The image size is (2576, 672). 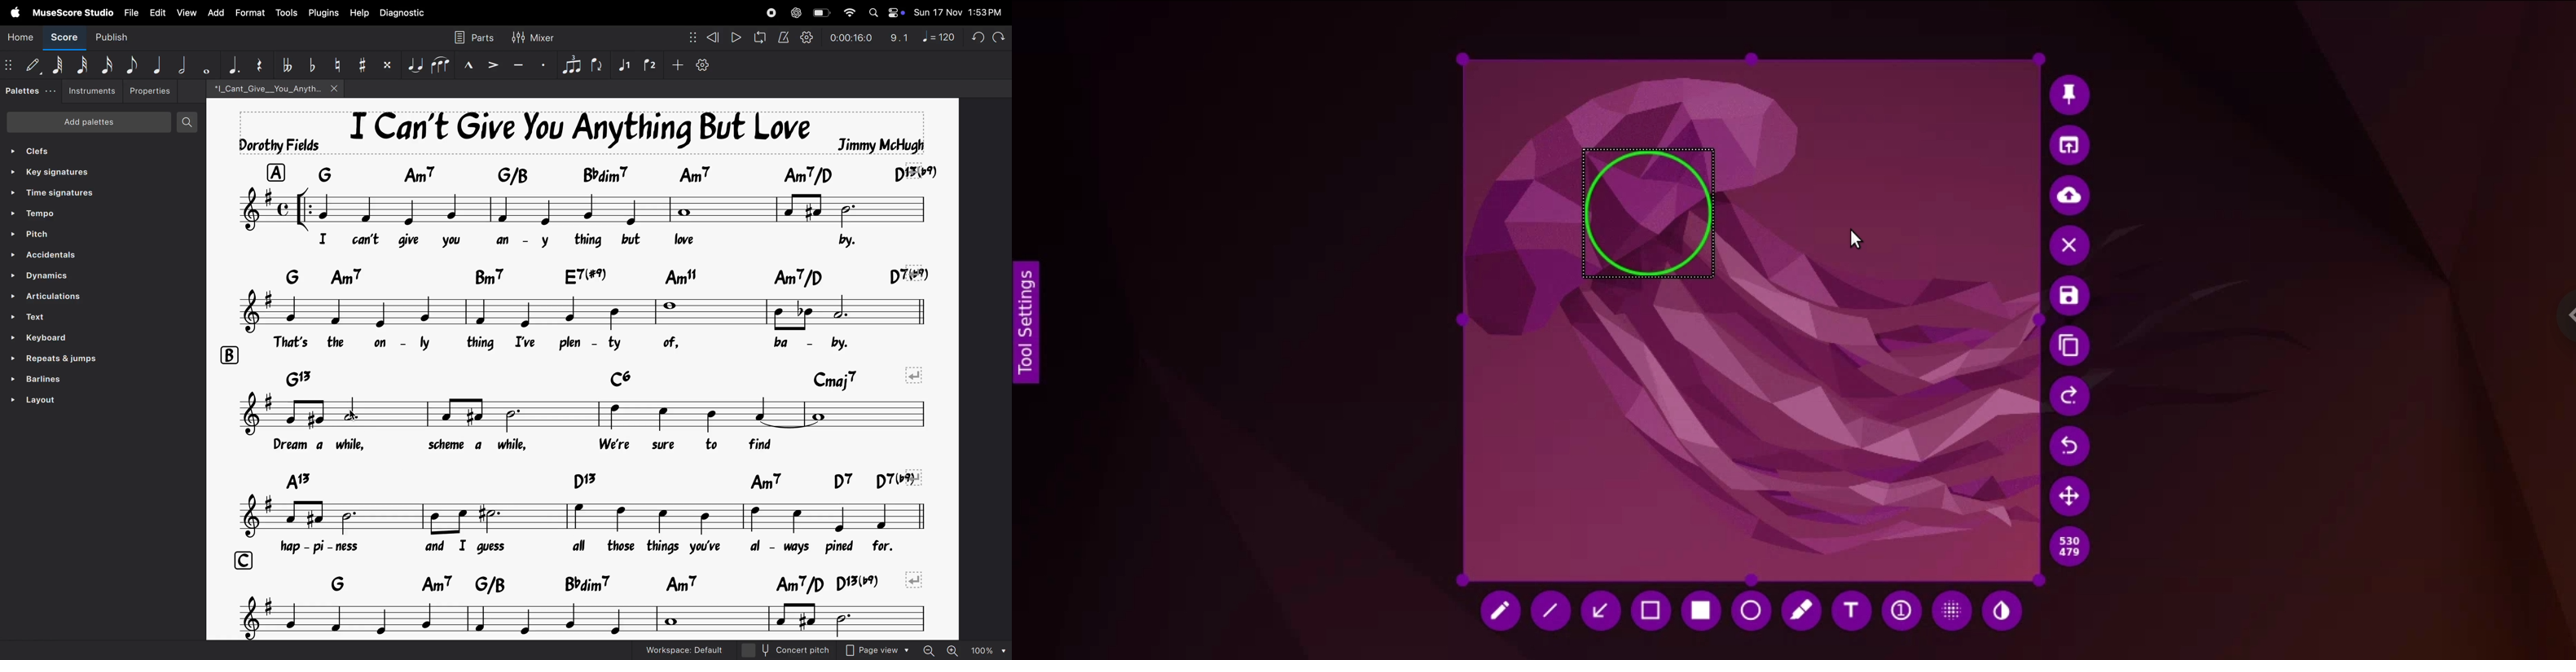 What do you see at coordinates (272, 88) in the screenshot?
I see `song` at bounding box center [272, 88].